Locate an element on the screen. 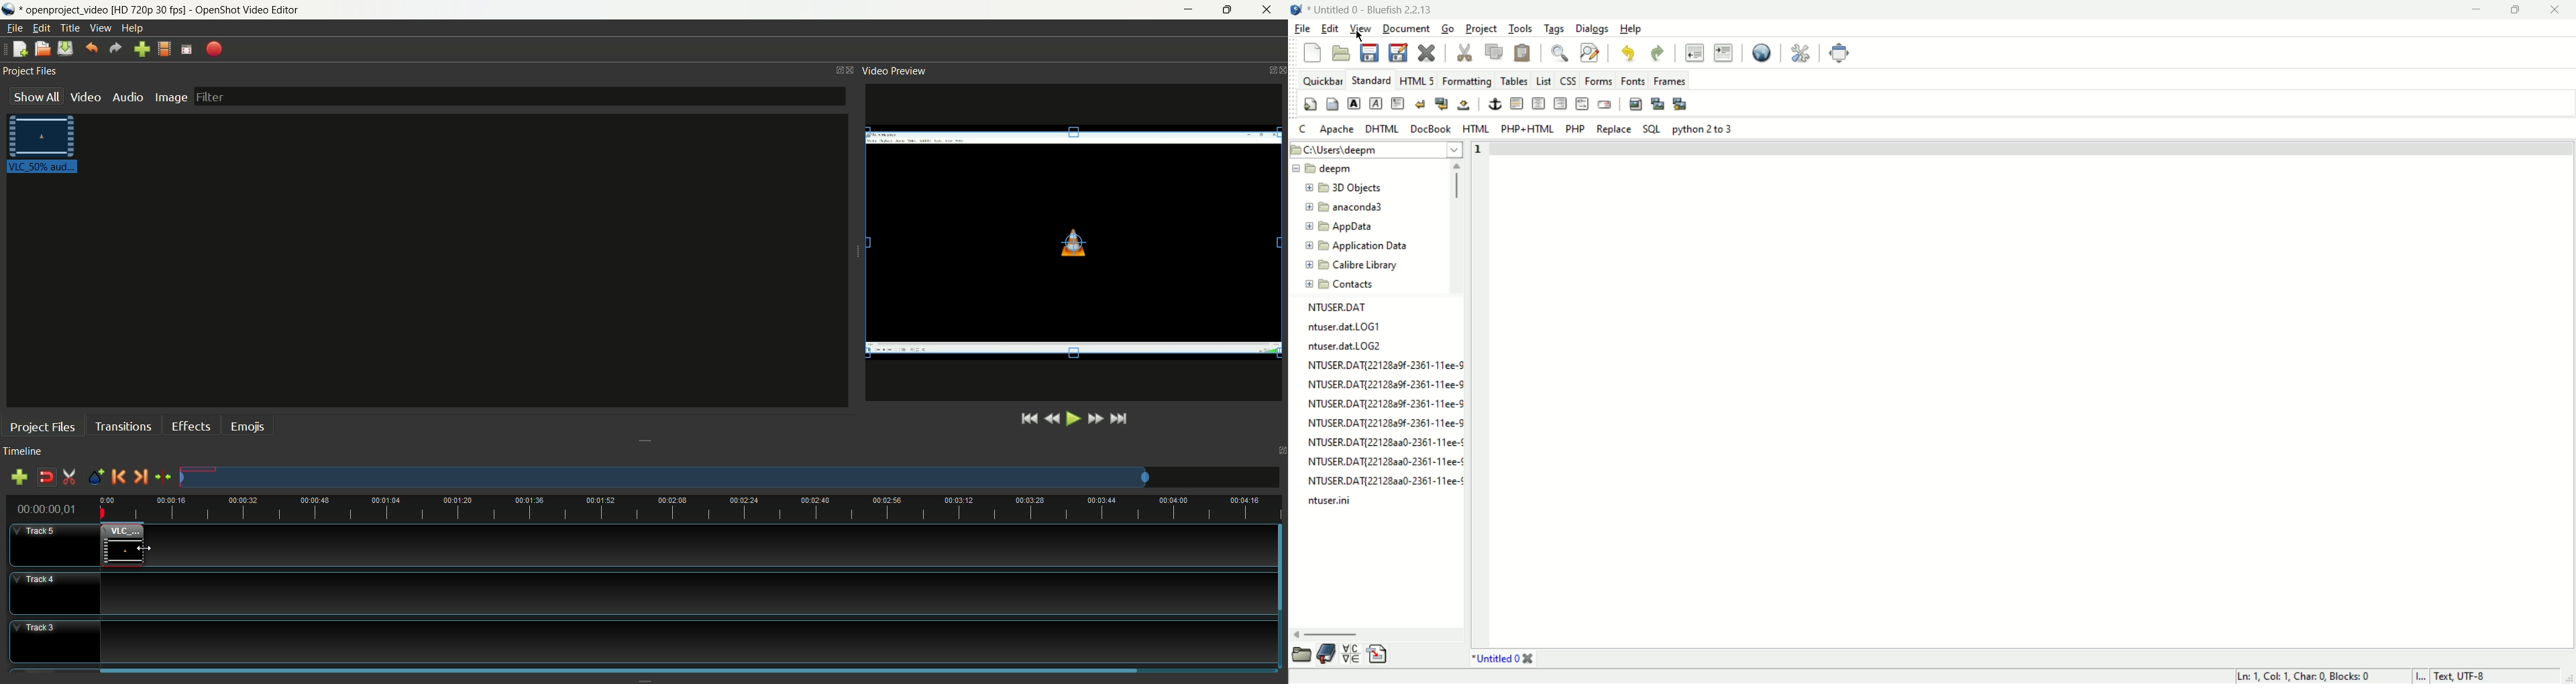 This screenshot has height=700, width=2576. jump to the end is located at coordinates (1120, 420).